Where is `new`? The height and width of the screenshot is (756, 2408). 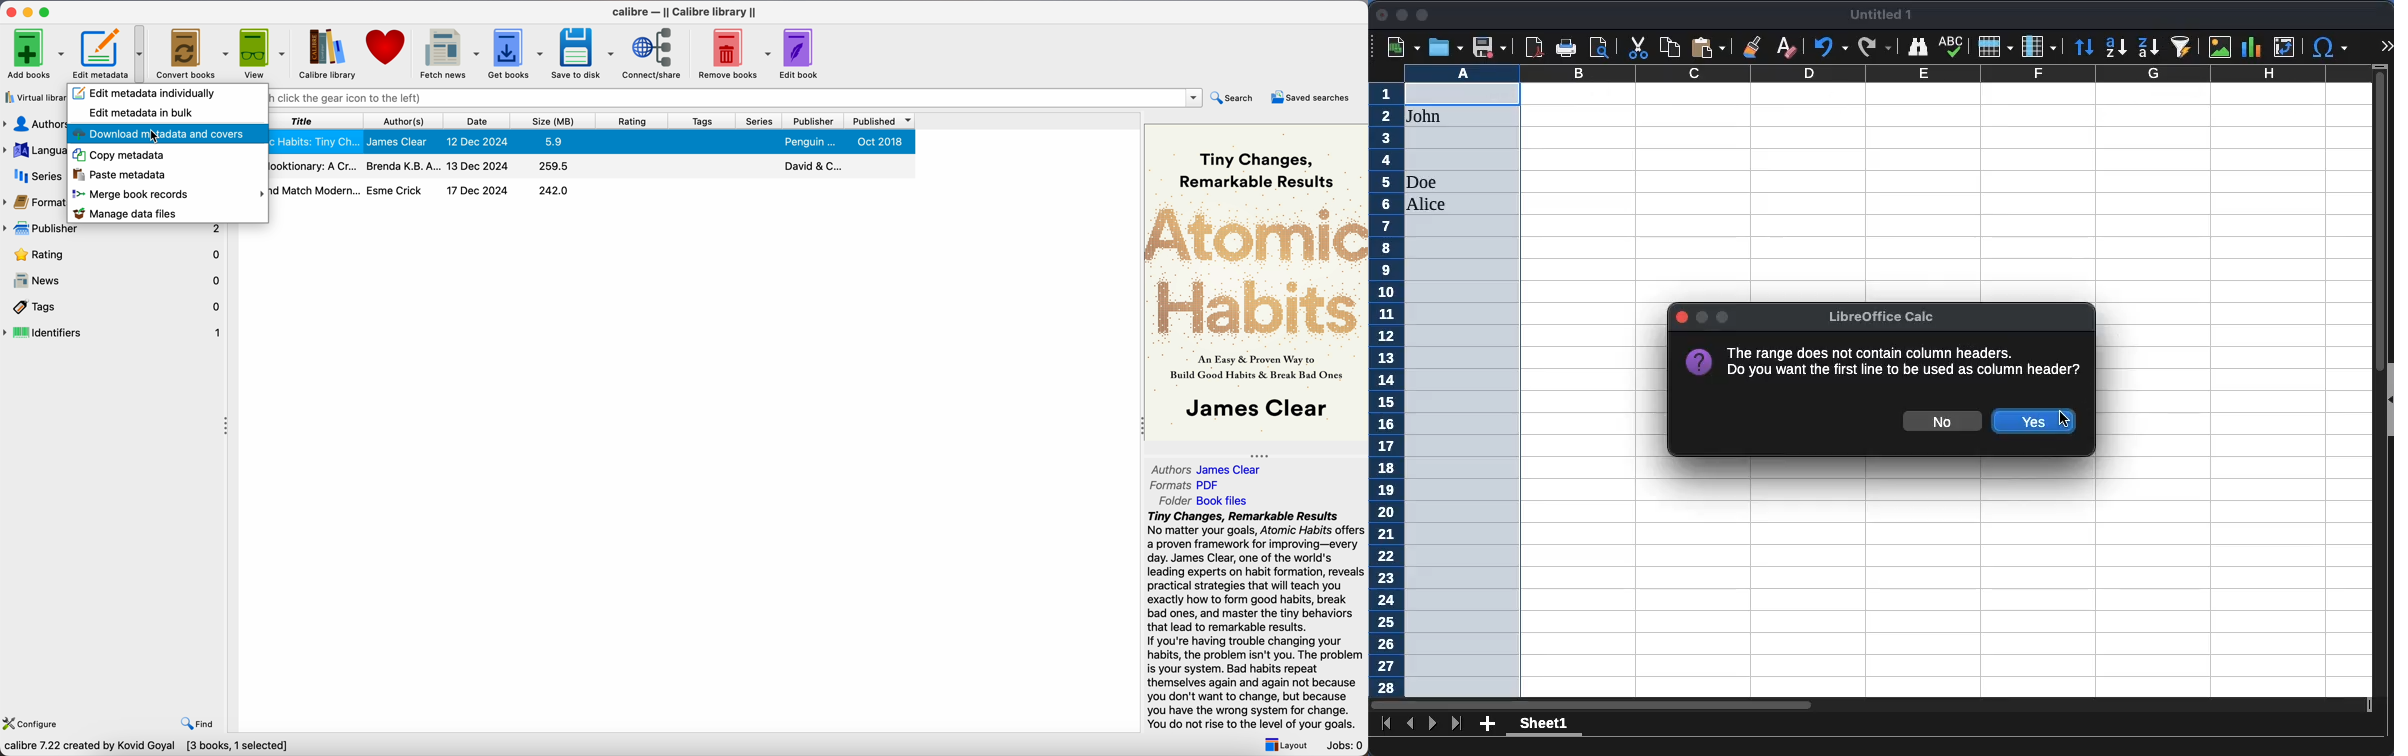
new is located at coordinates (1405, 48).